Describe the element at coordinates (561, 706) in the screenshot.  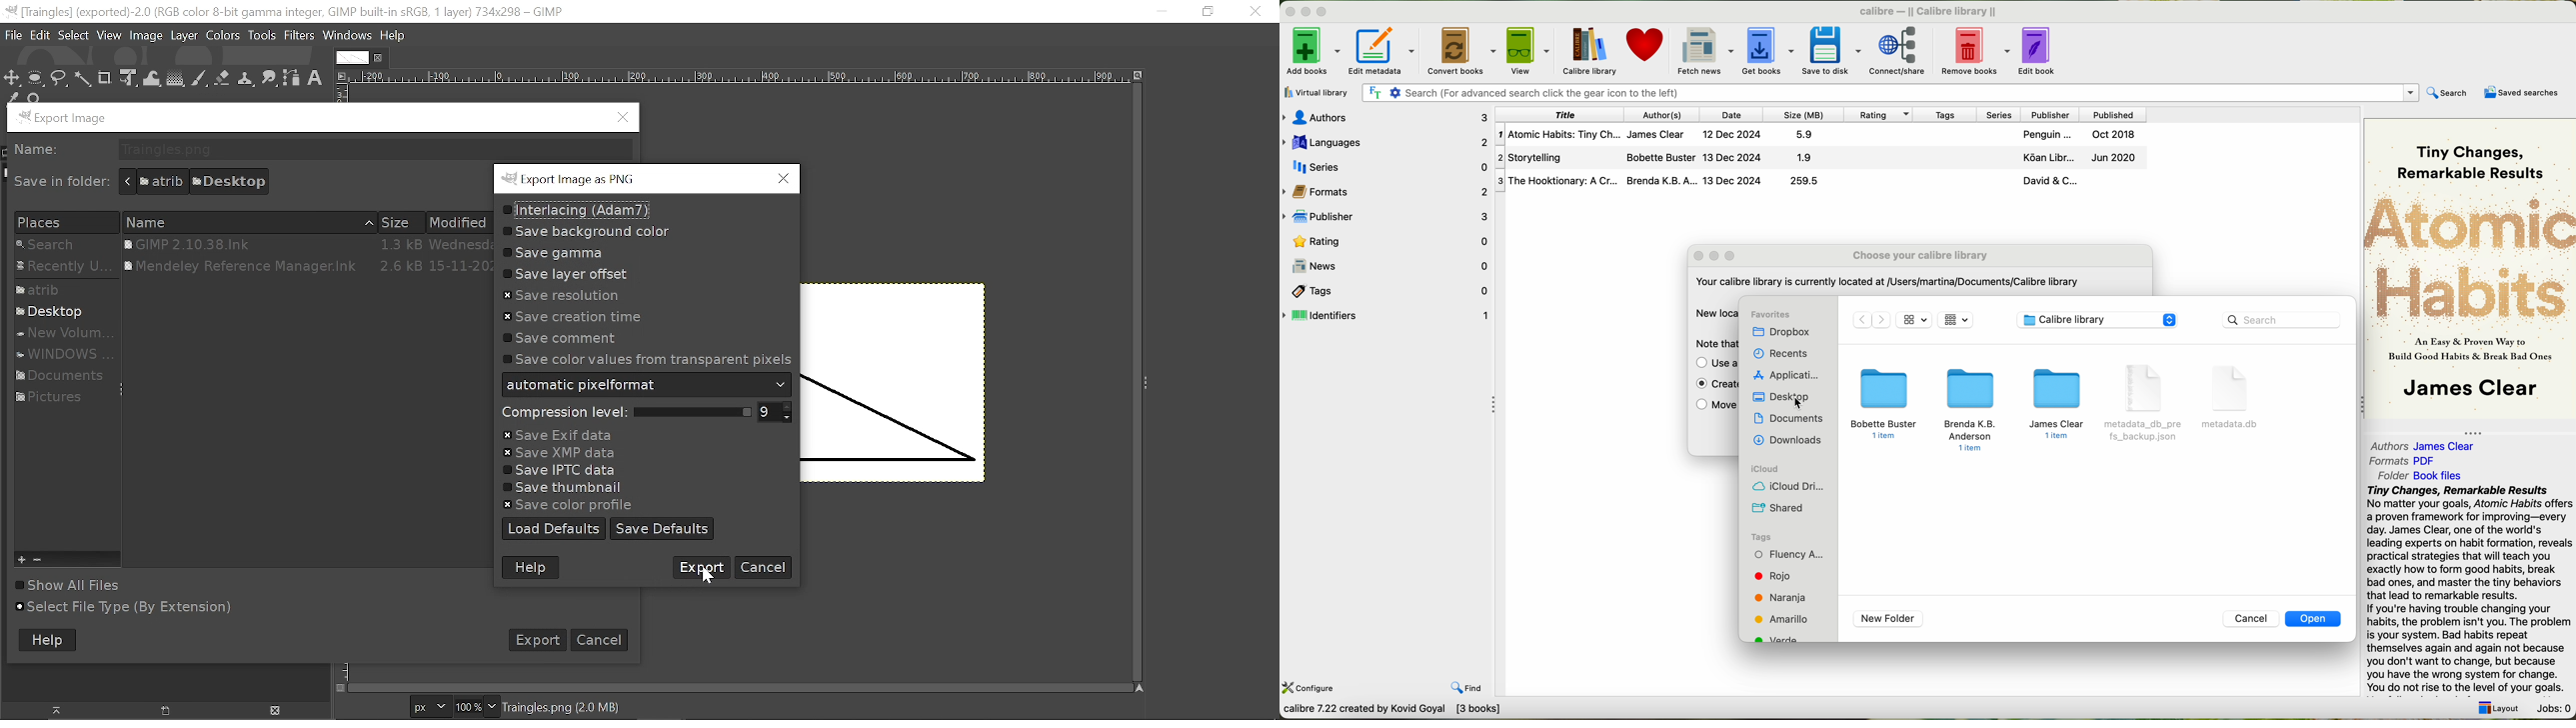
I see `Format of the current file` at that location.